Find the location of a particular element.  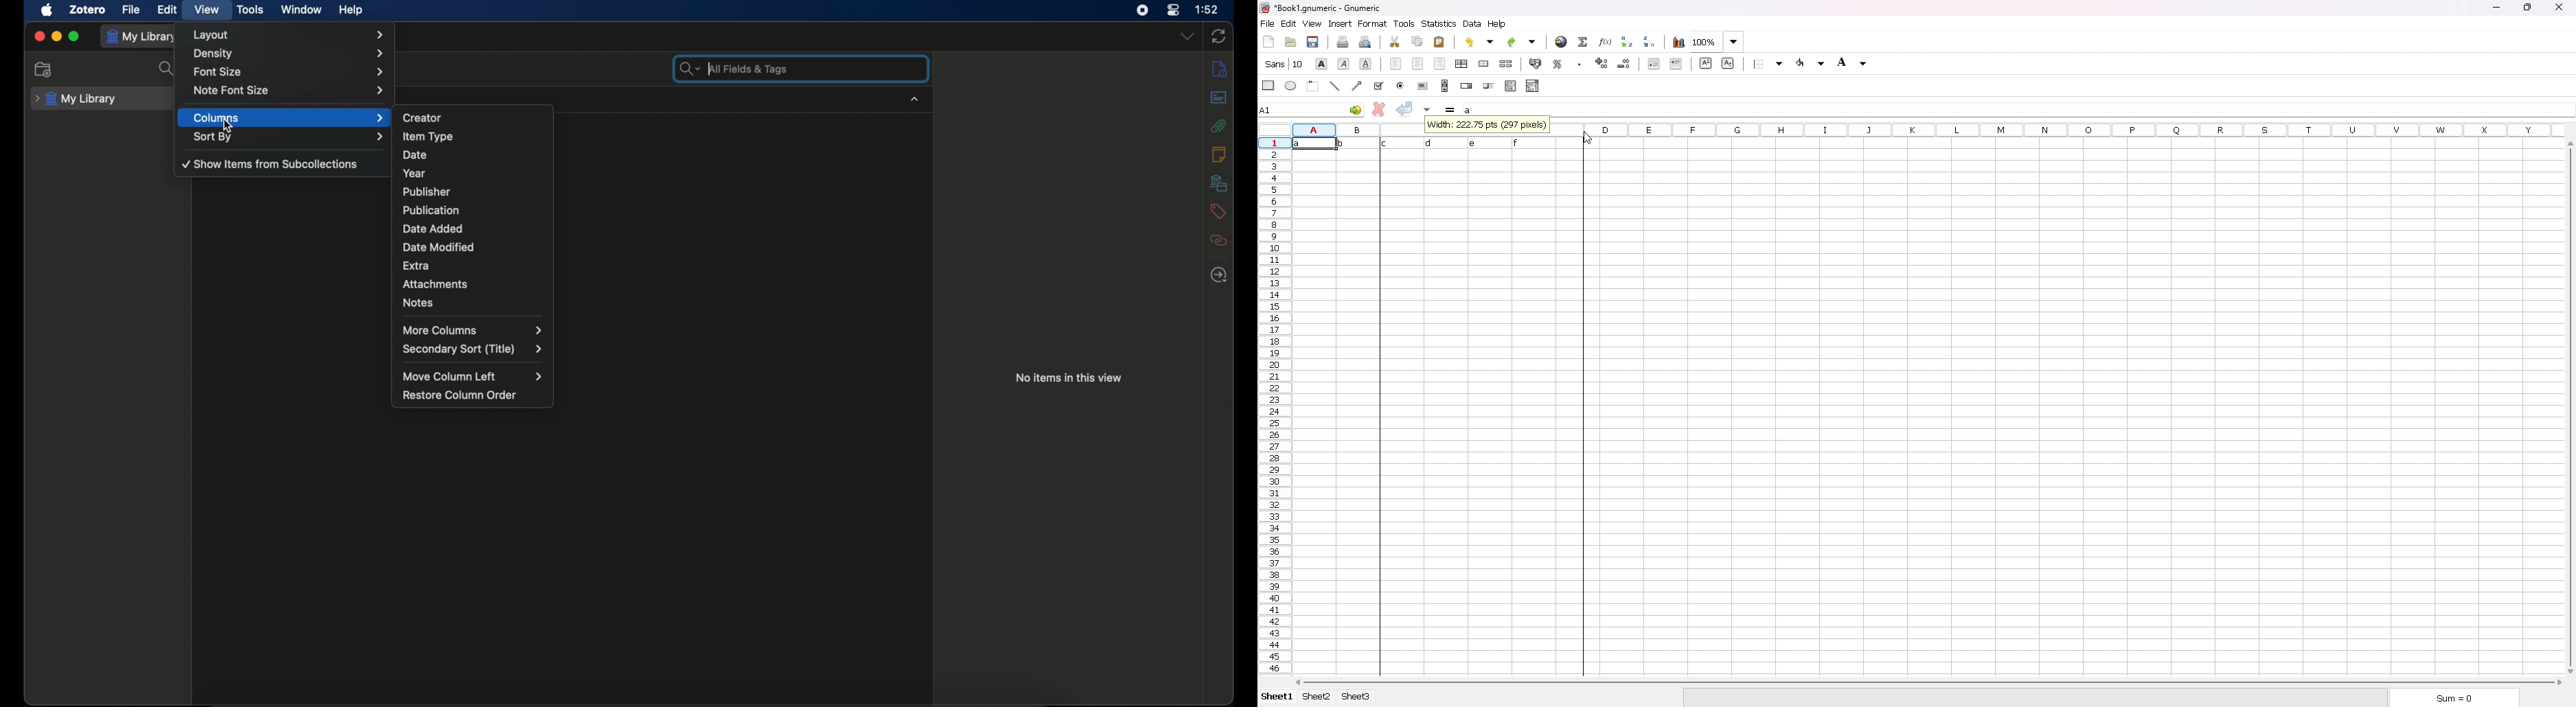

merge cells is located at coordinates (1485, 63).